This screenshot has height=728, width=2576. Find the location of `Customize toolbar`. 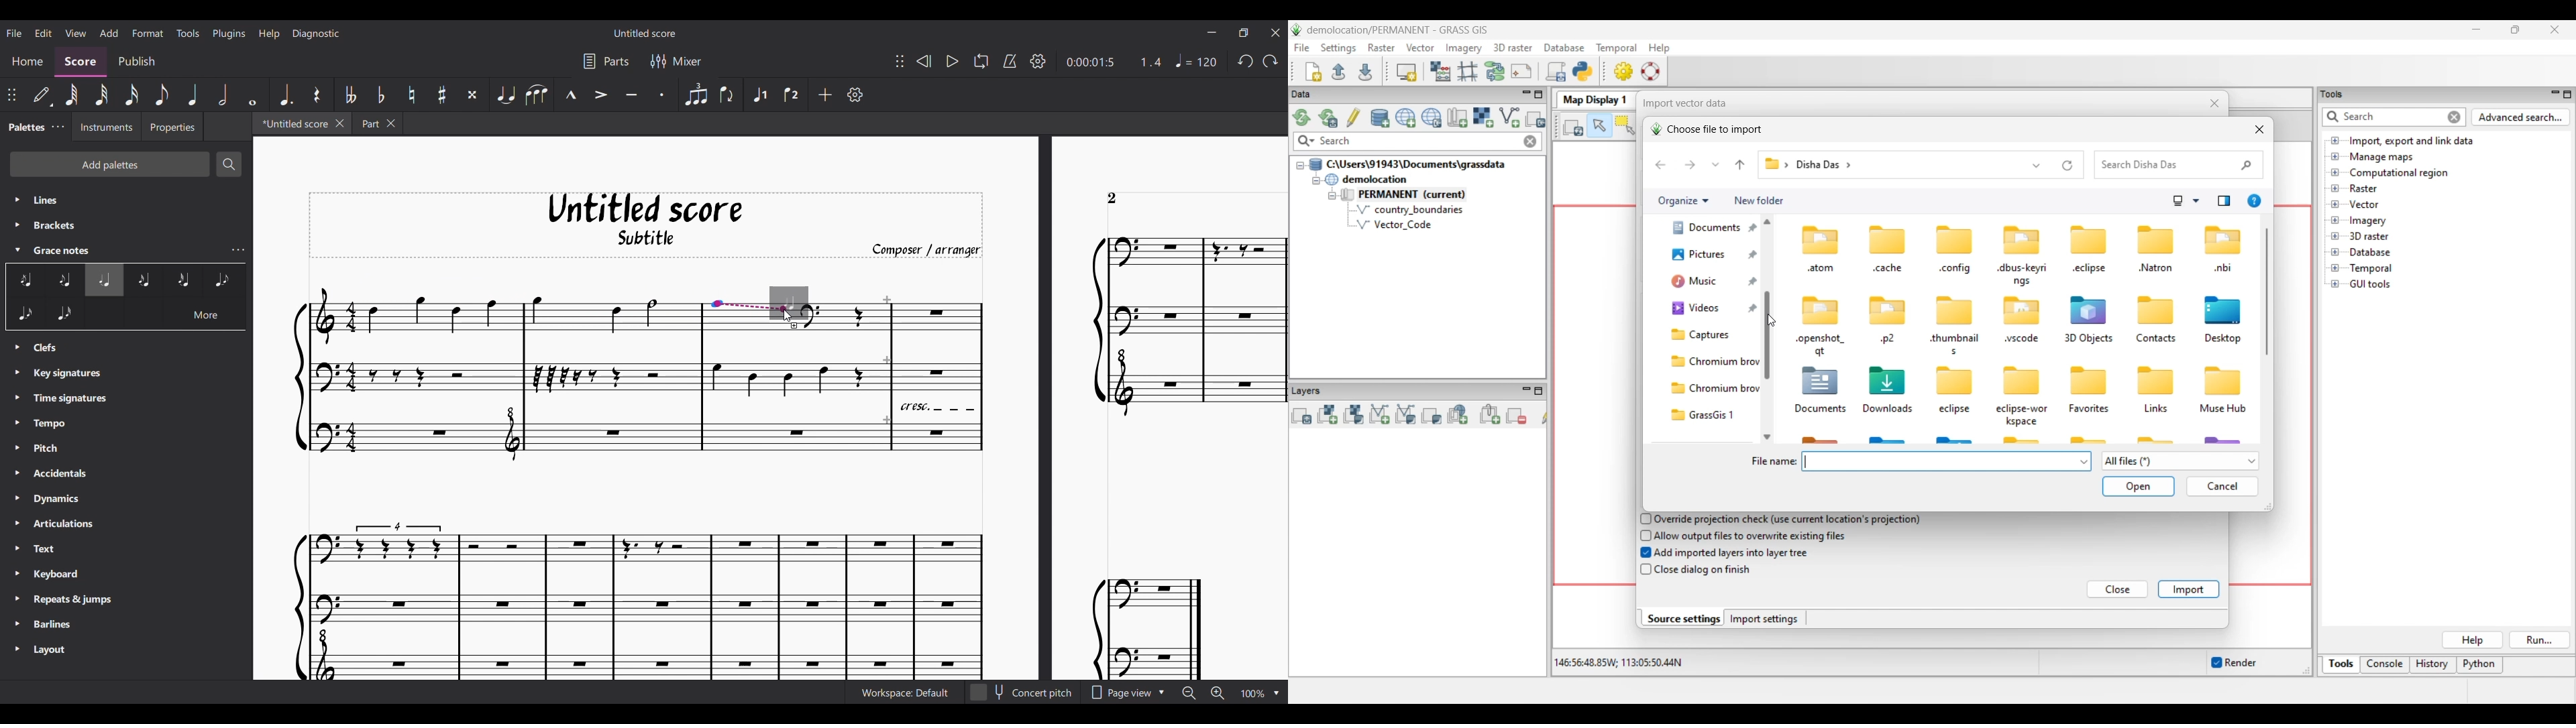

Customize toolbar is located at coordinates (855, 95).